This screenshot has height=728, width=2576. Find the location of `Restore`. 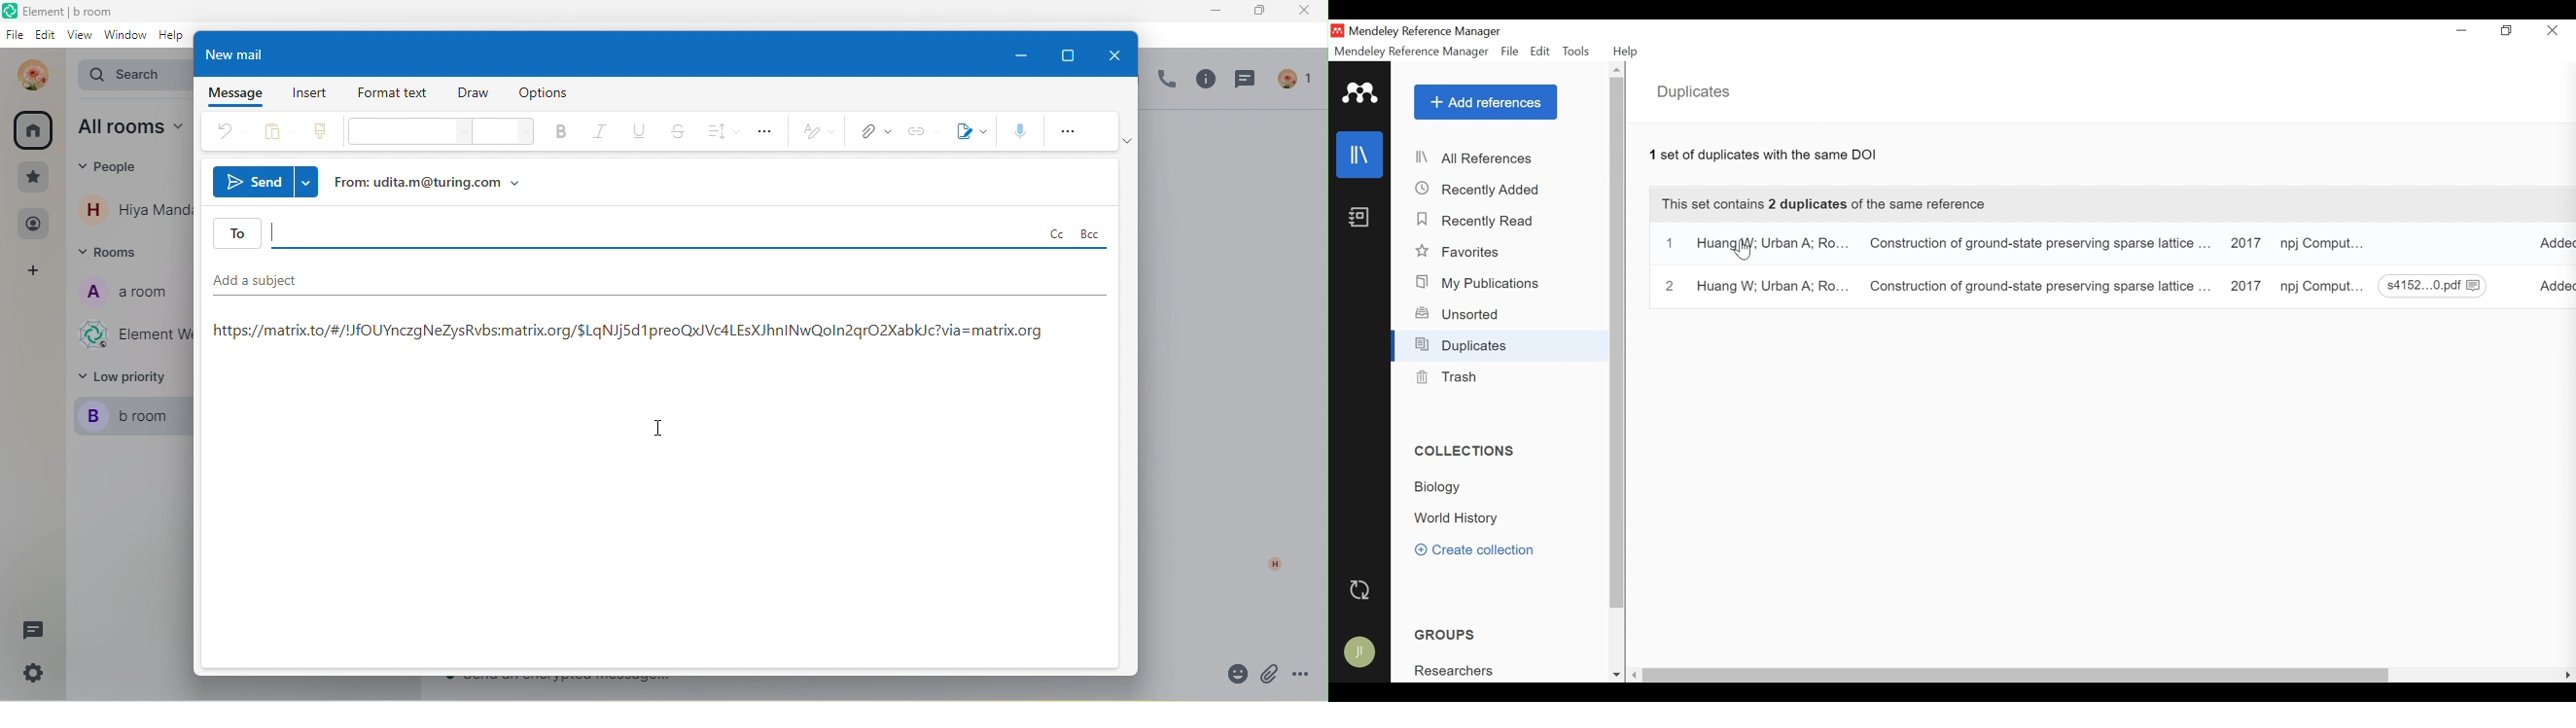

Restore is located at coordinates (2510, 31).